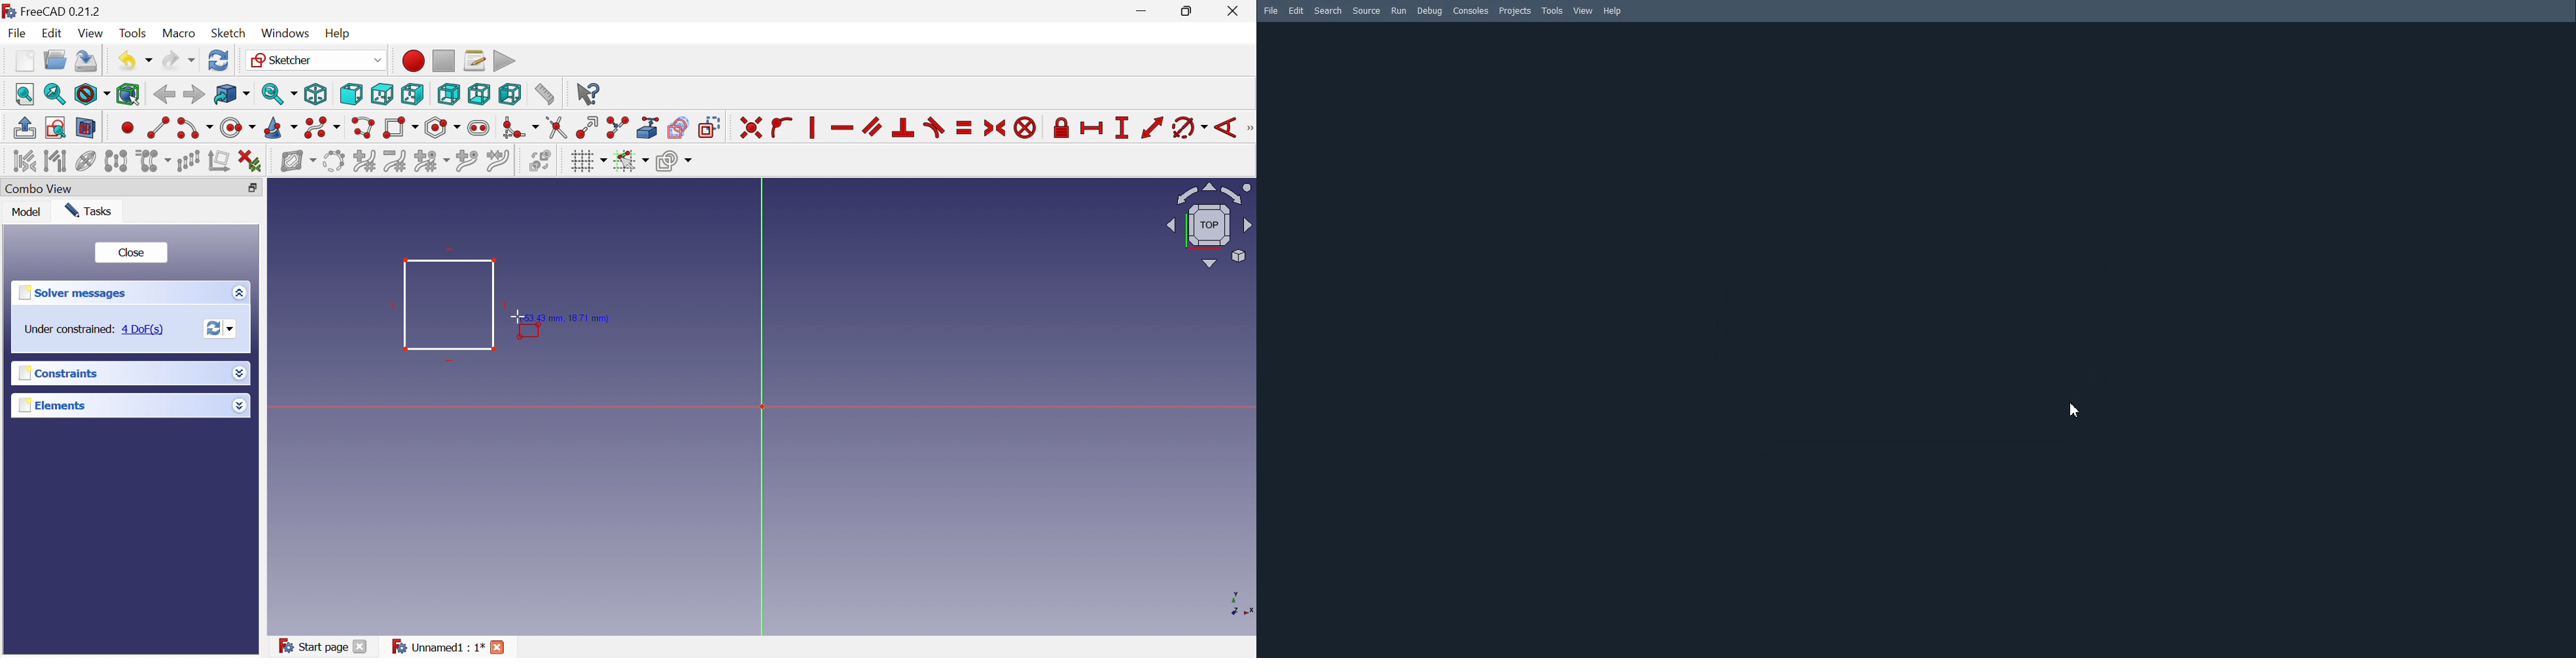 The height and width of the screenshot is (672, 2576). Describe the element at coordinates (540, 160) in the screenshot. I see `Switch virtual space` at that location.